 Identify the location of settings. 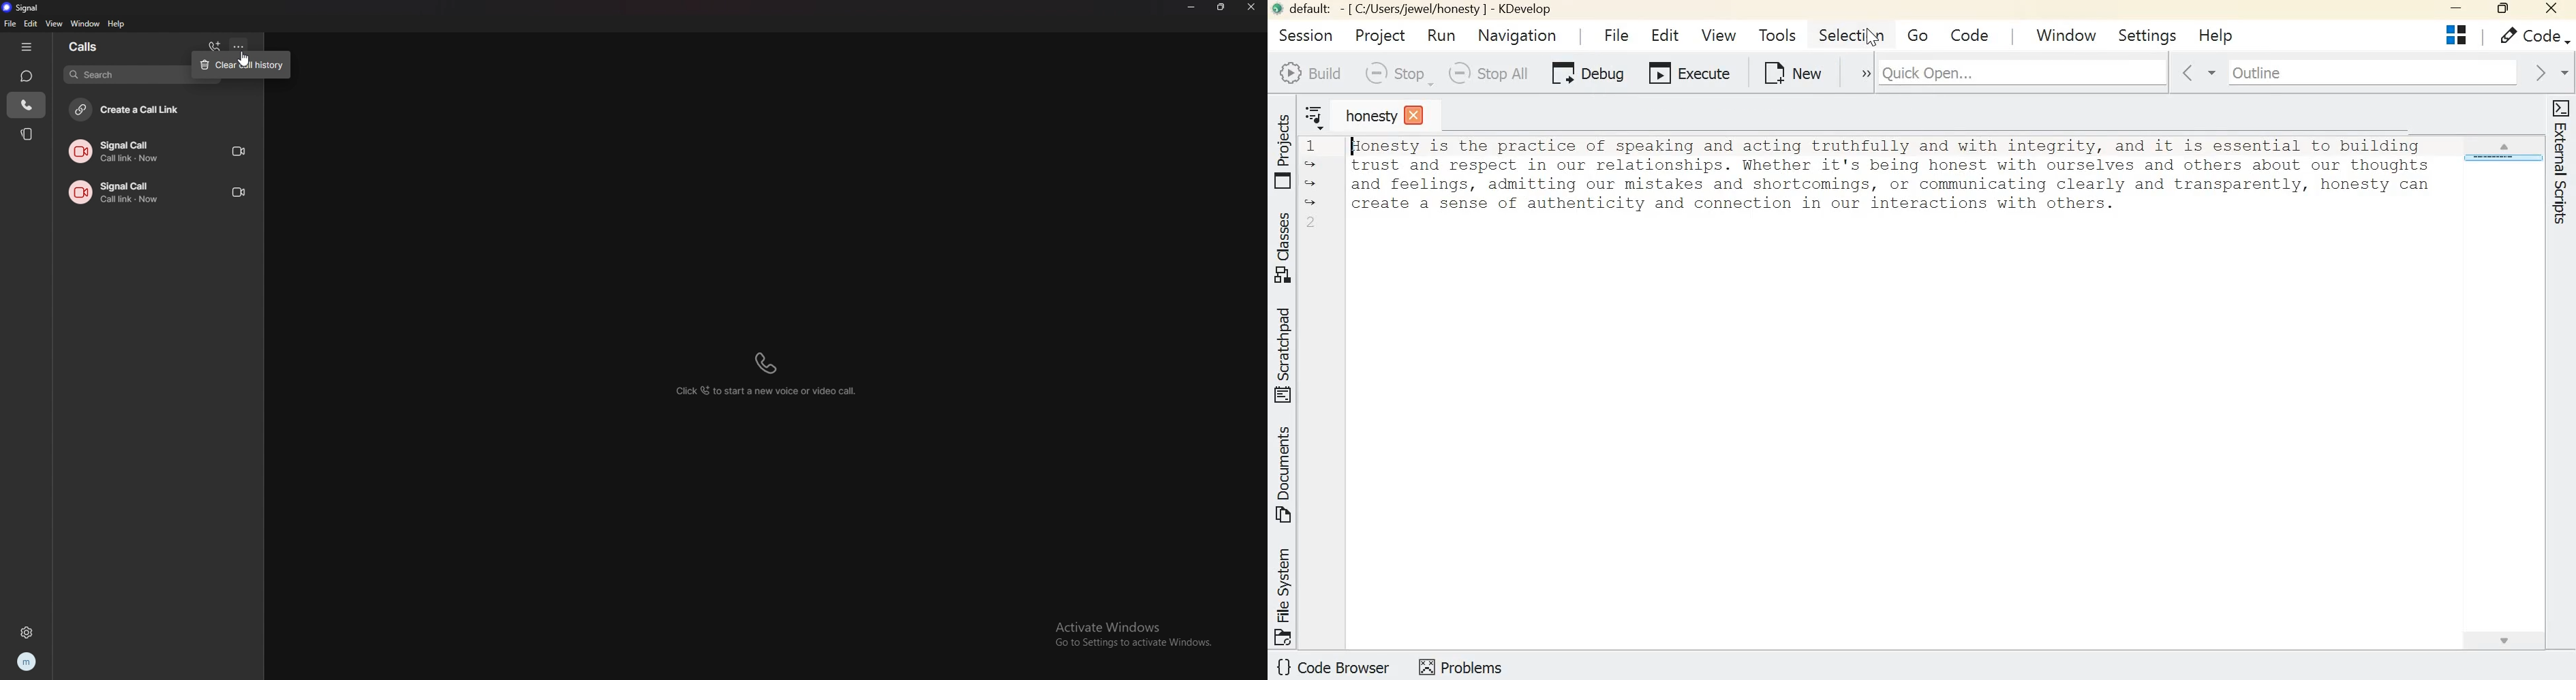
(26, 632).